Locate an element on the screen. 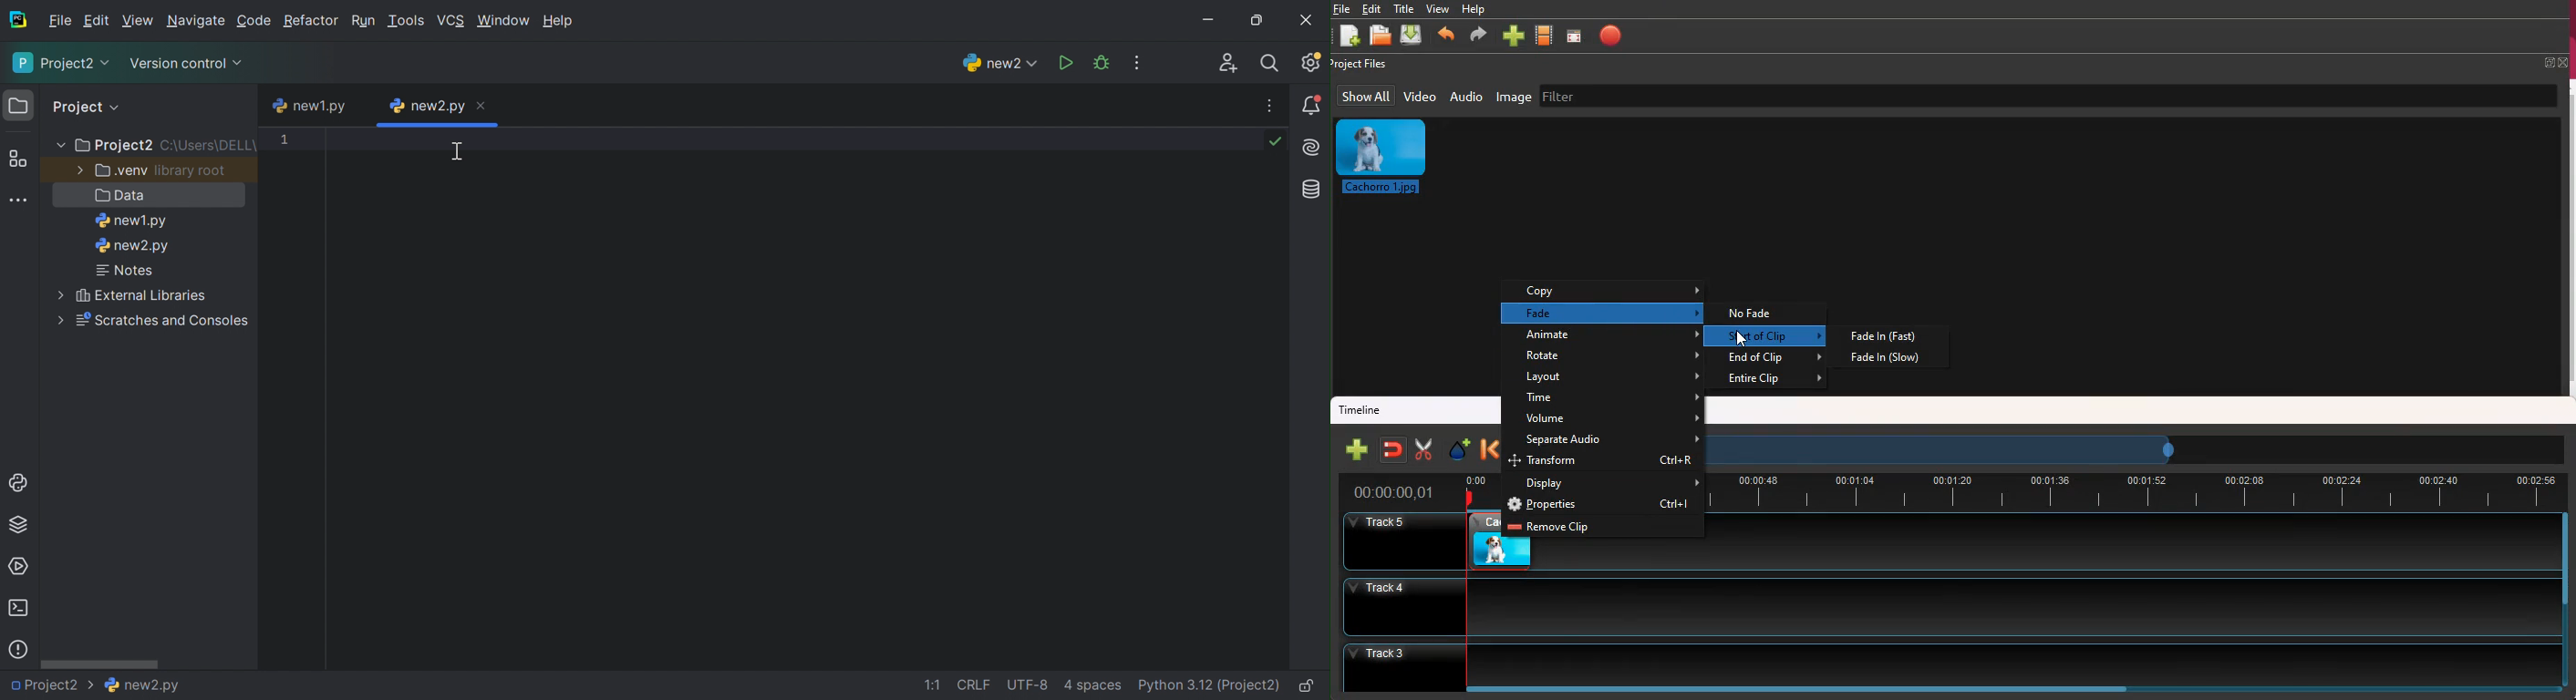  Edit is located at coordinates (138, 19).